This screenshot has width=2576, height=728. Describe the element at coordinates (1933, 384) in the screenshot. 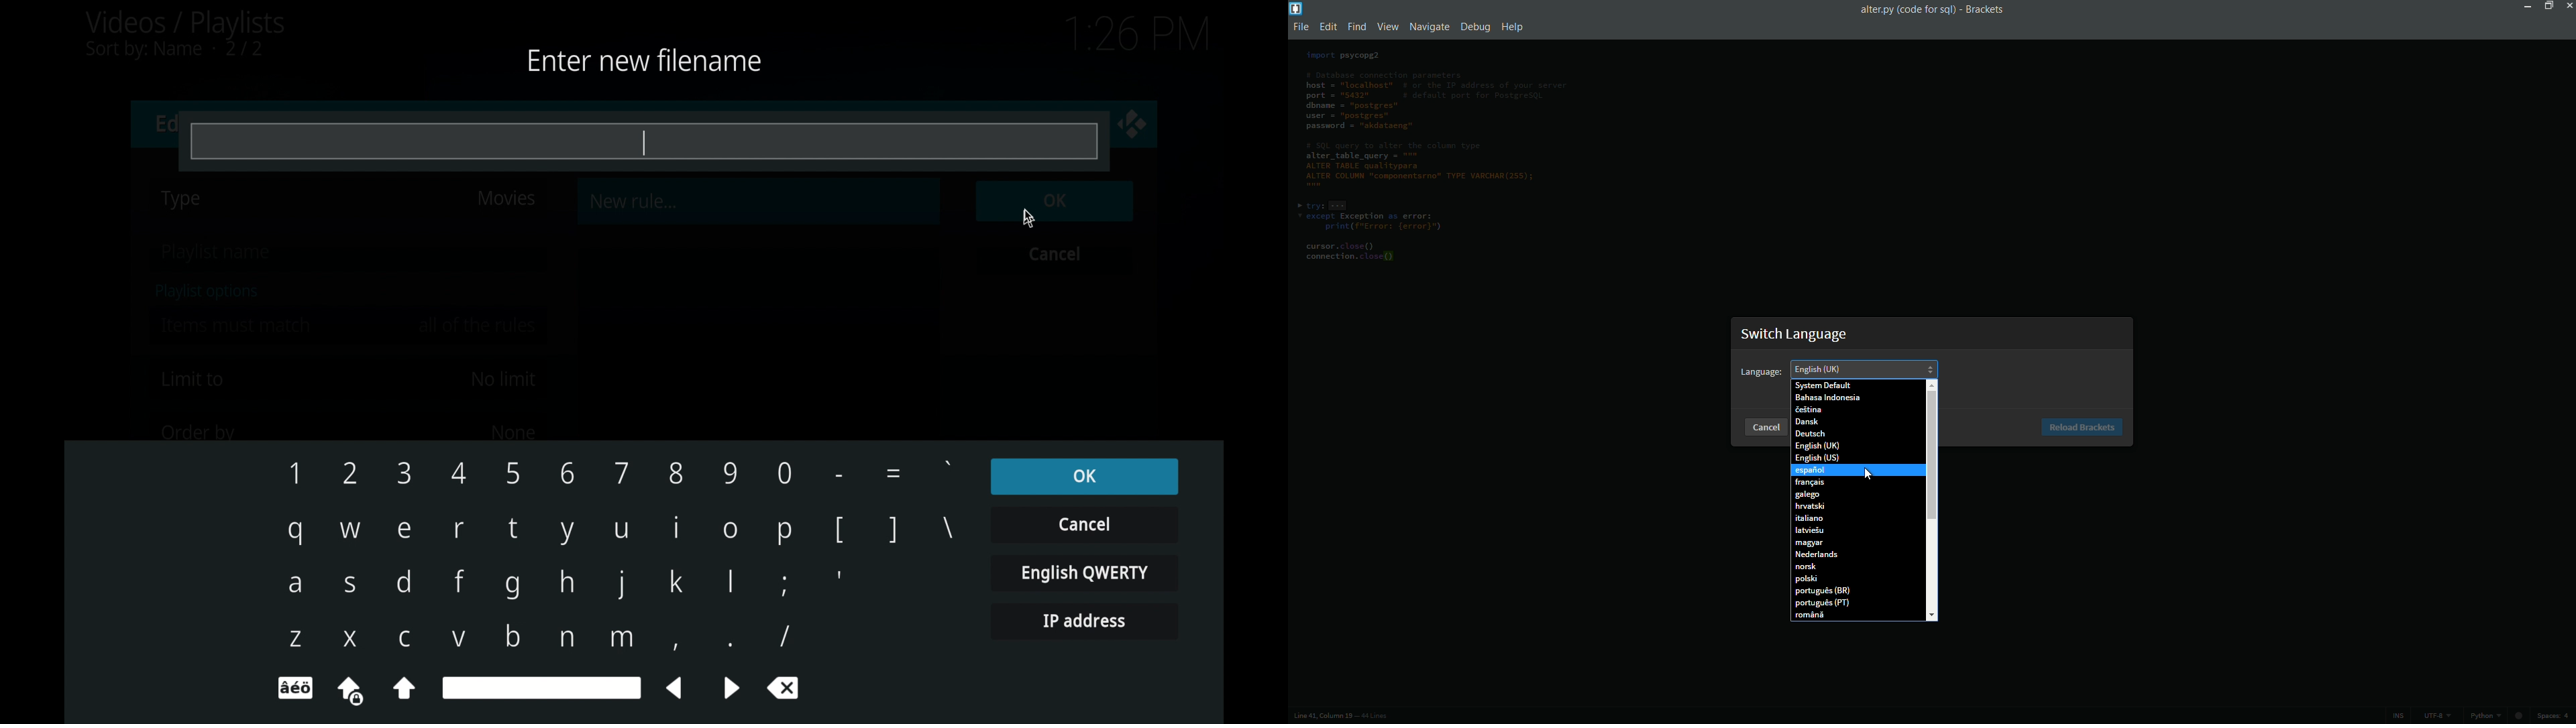

I see `scroll up` at that location.